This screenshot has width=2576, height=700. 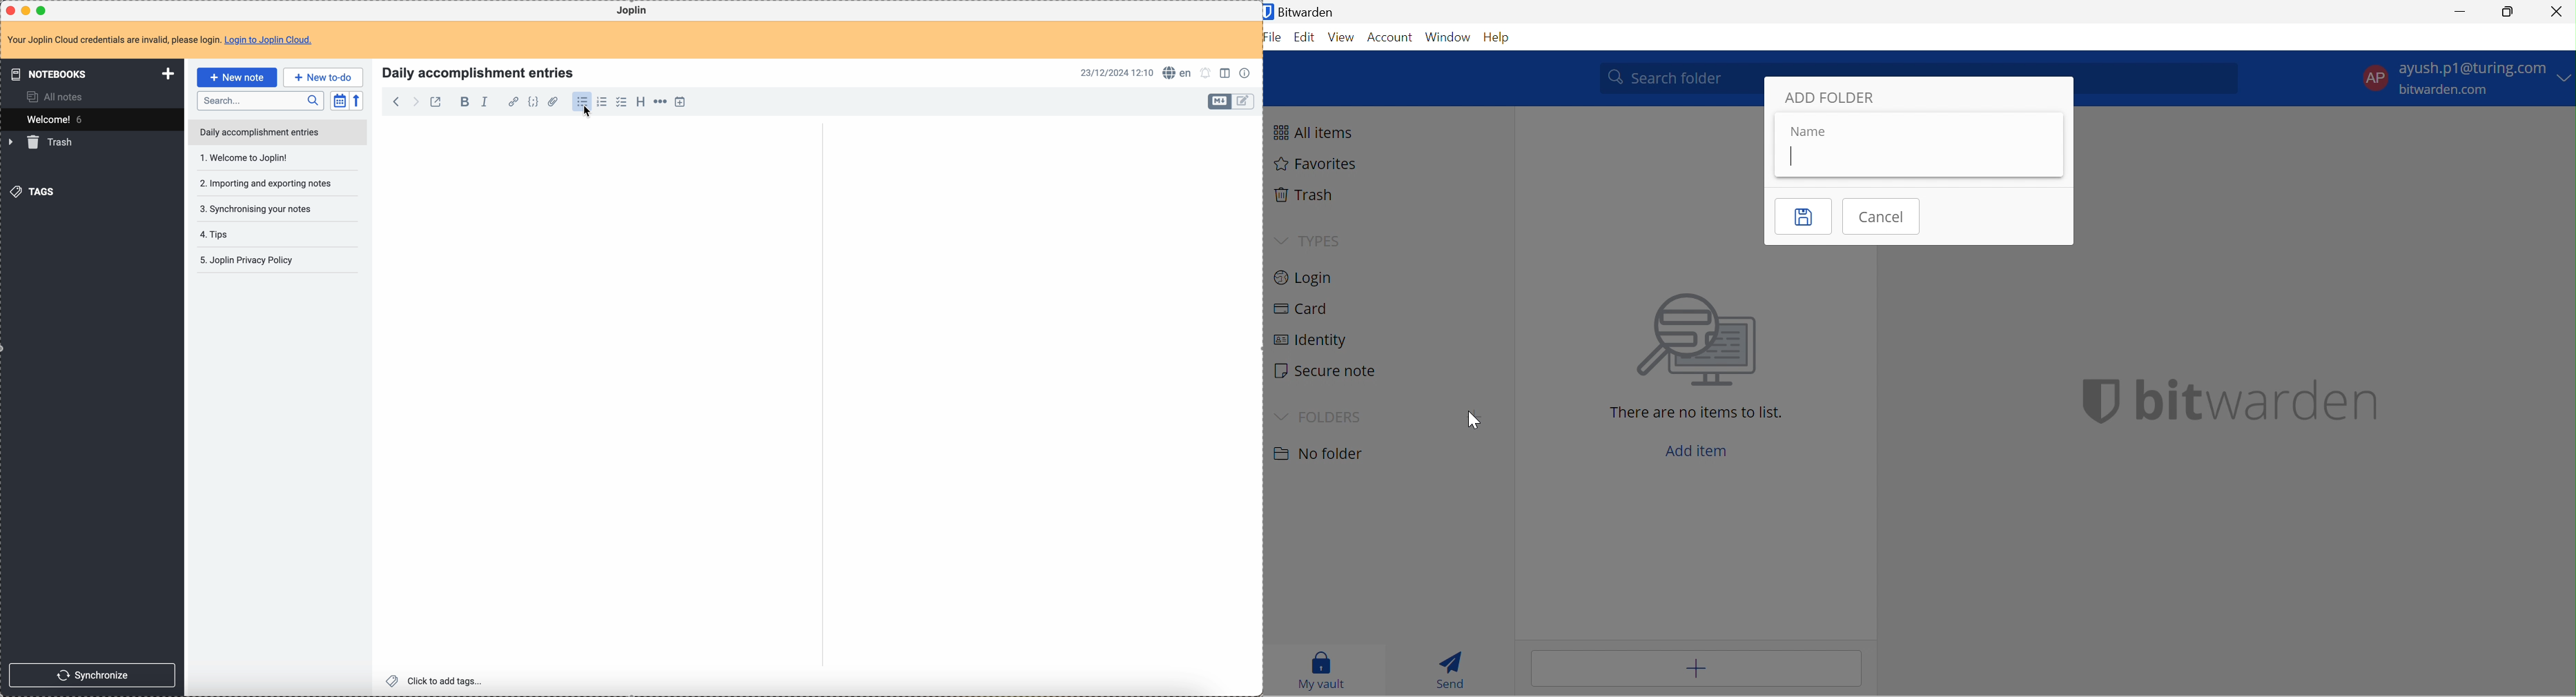 What do you see at coordinates (633, 11) in the screenshot?
I see `Joplin` at bounding box center [633, 11].